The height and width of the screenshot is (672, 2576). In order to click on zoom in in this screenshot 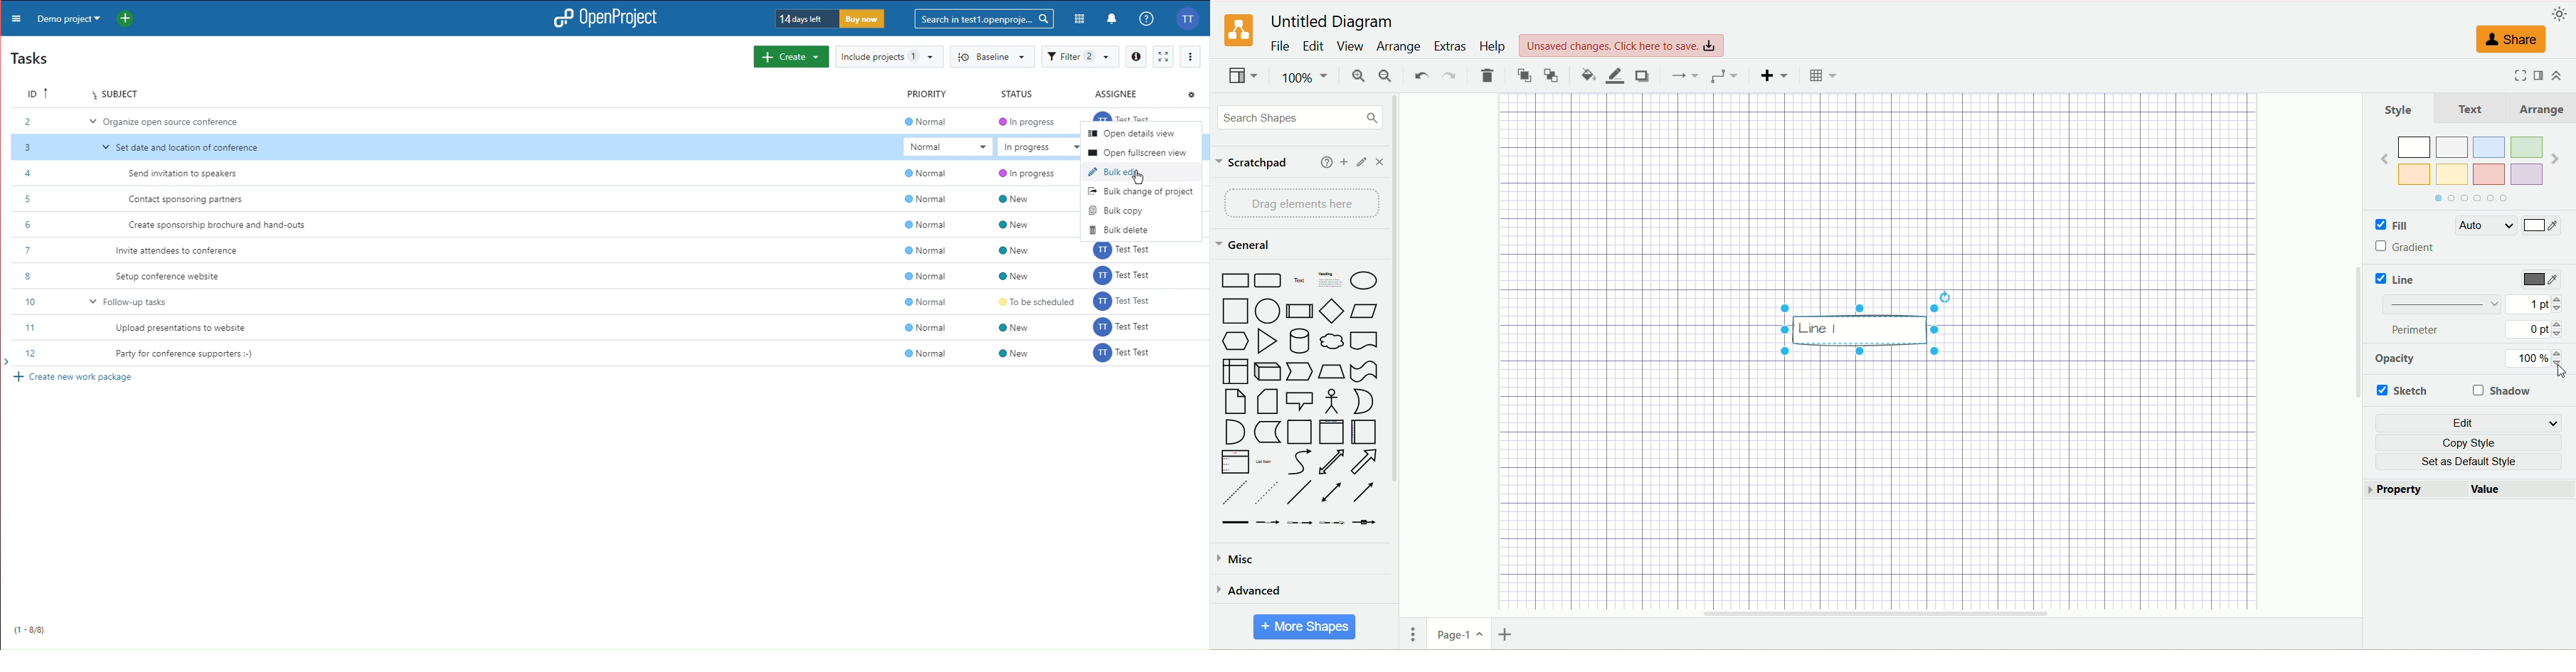, I will do `click(1356, 75)`.